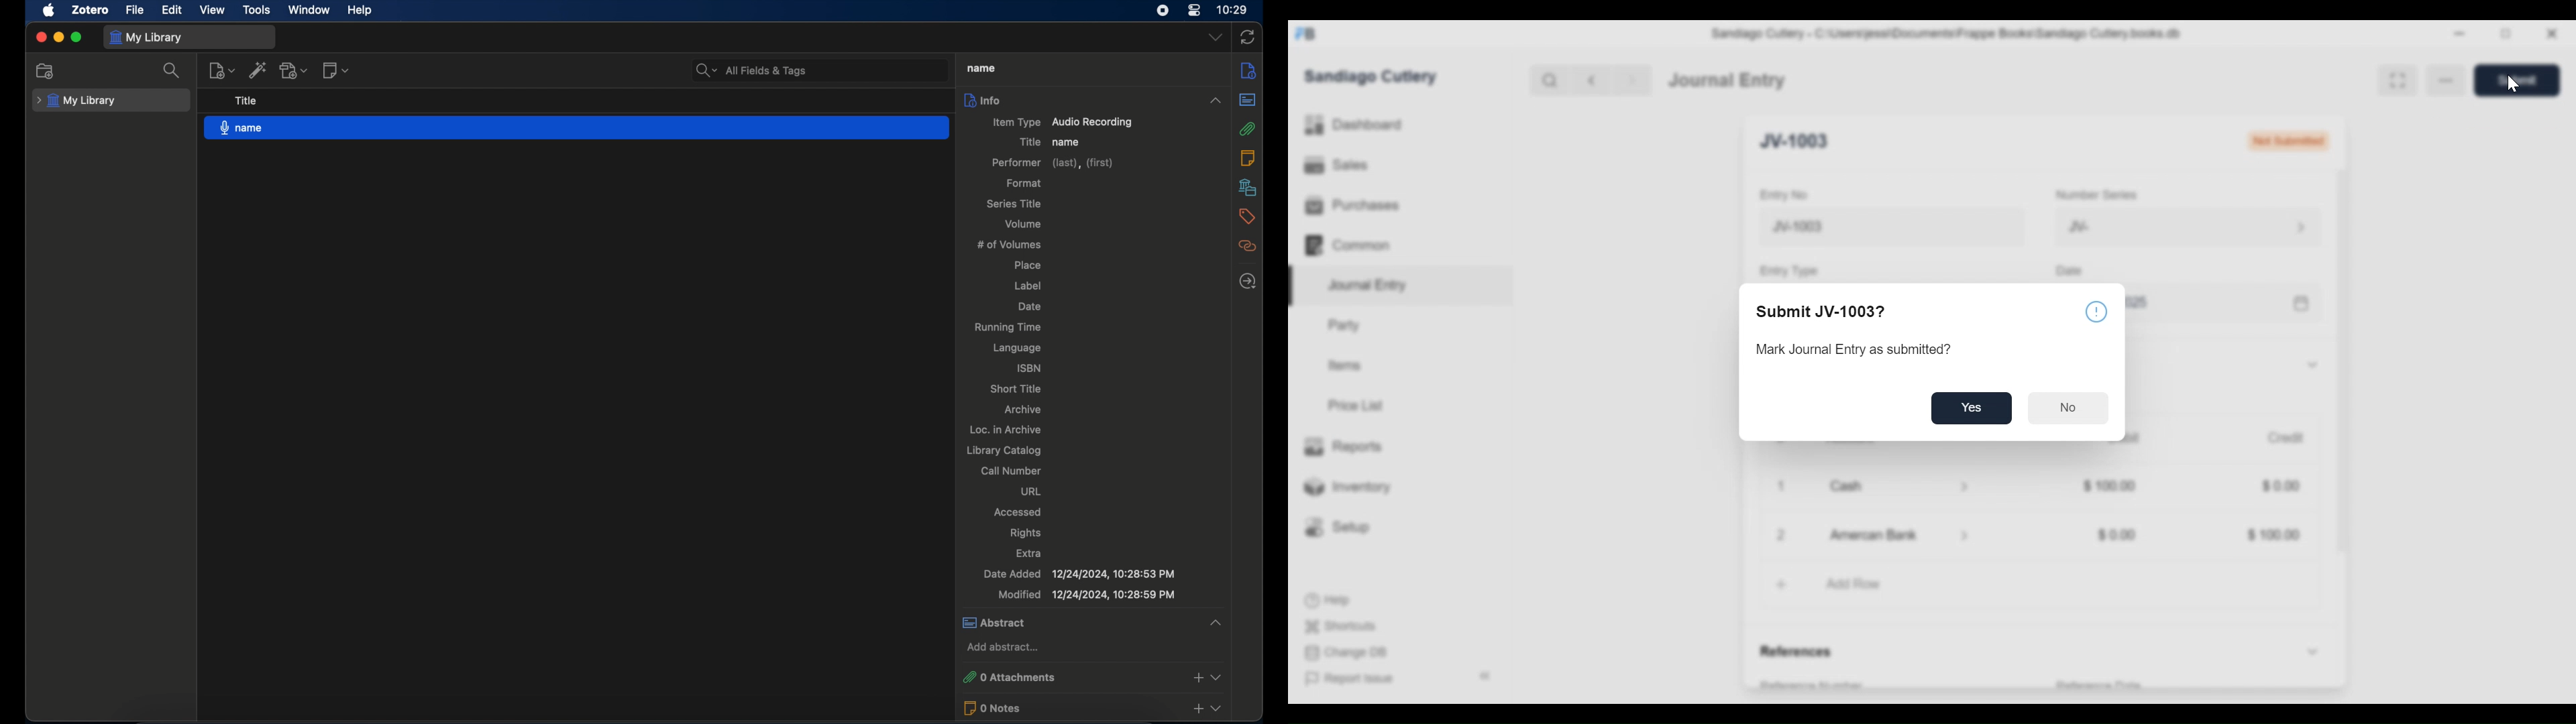  Describe the element at coordinates (2070, 411) in the screenshot. I see `No` at that location.